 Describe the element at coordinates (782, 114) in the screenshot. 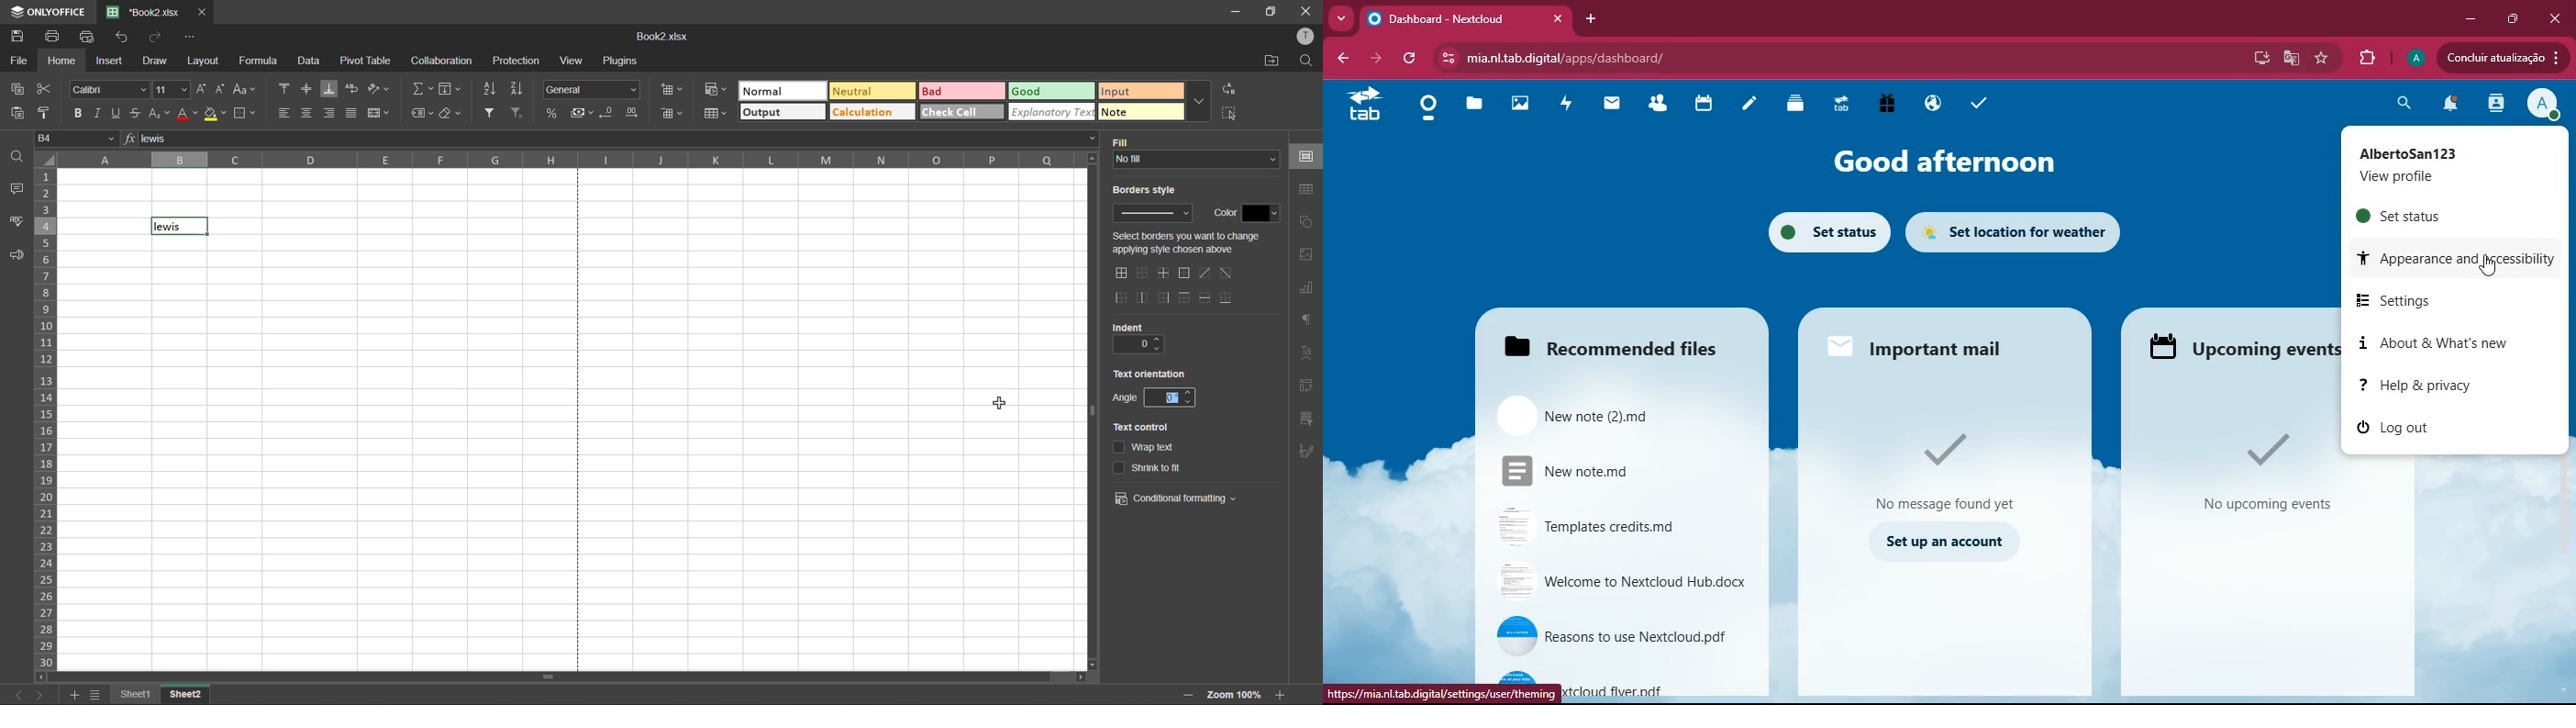

I see `output` at that location.